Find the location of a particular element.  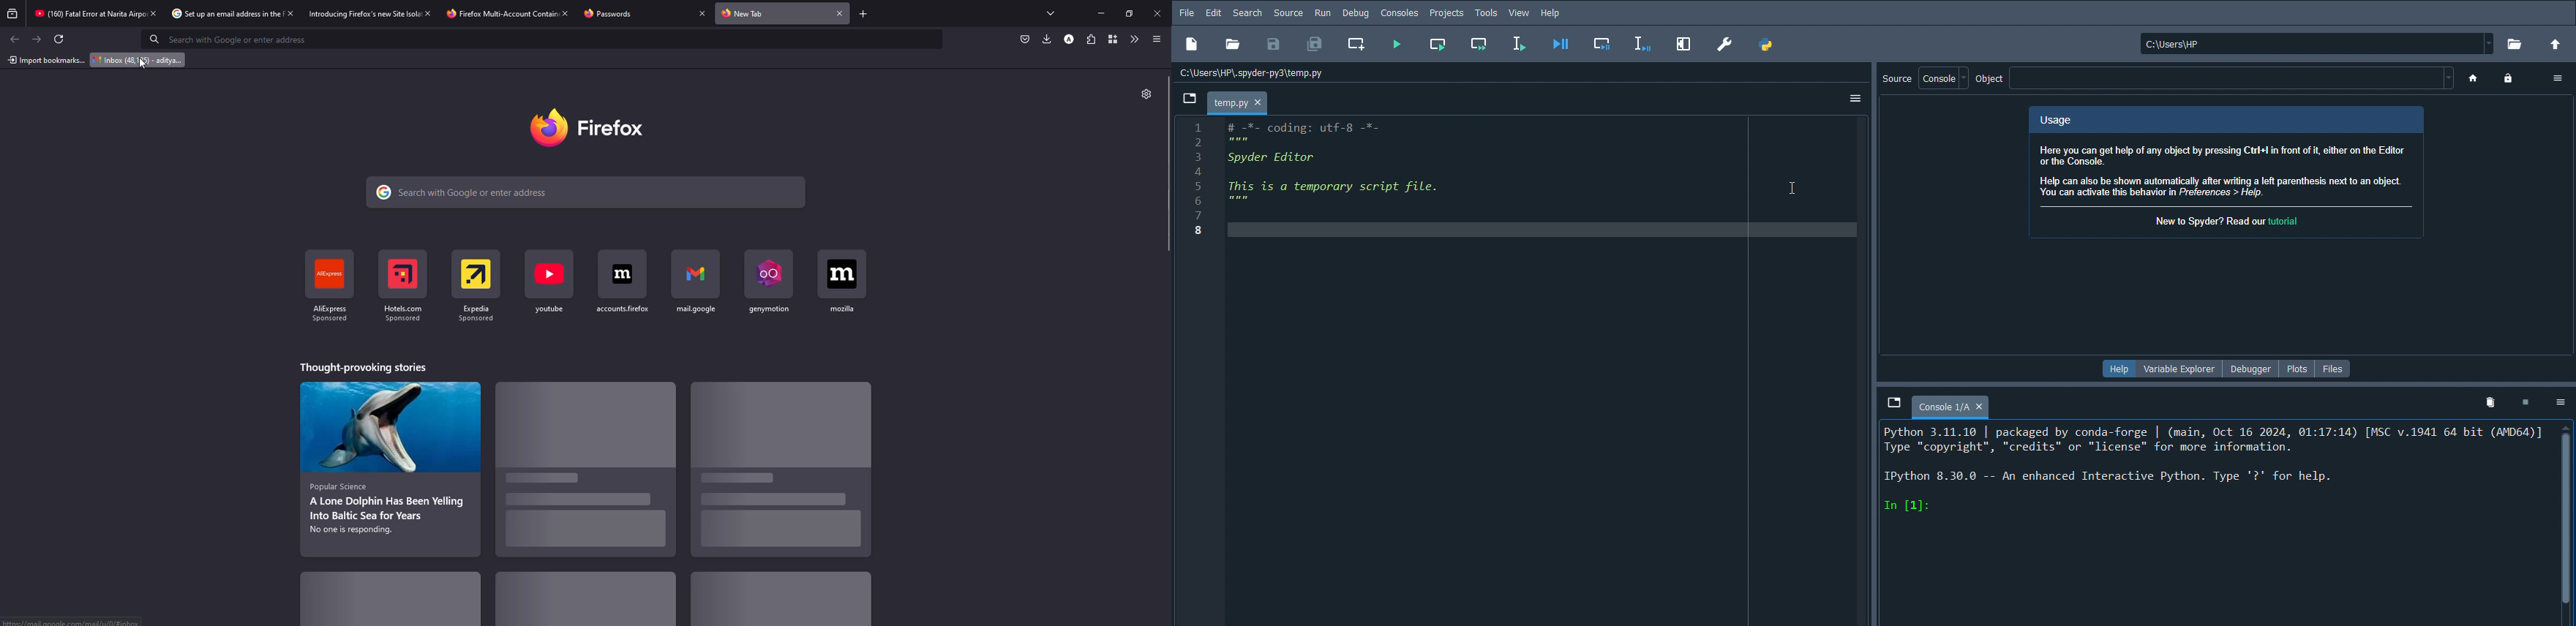

import bookmarks is located at coordinates (45, 59).